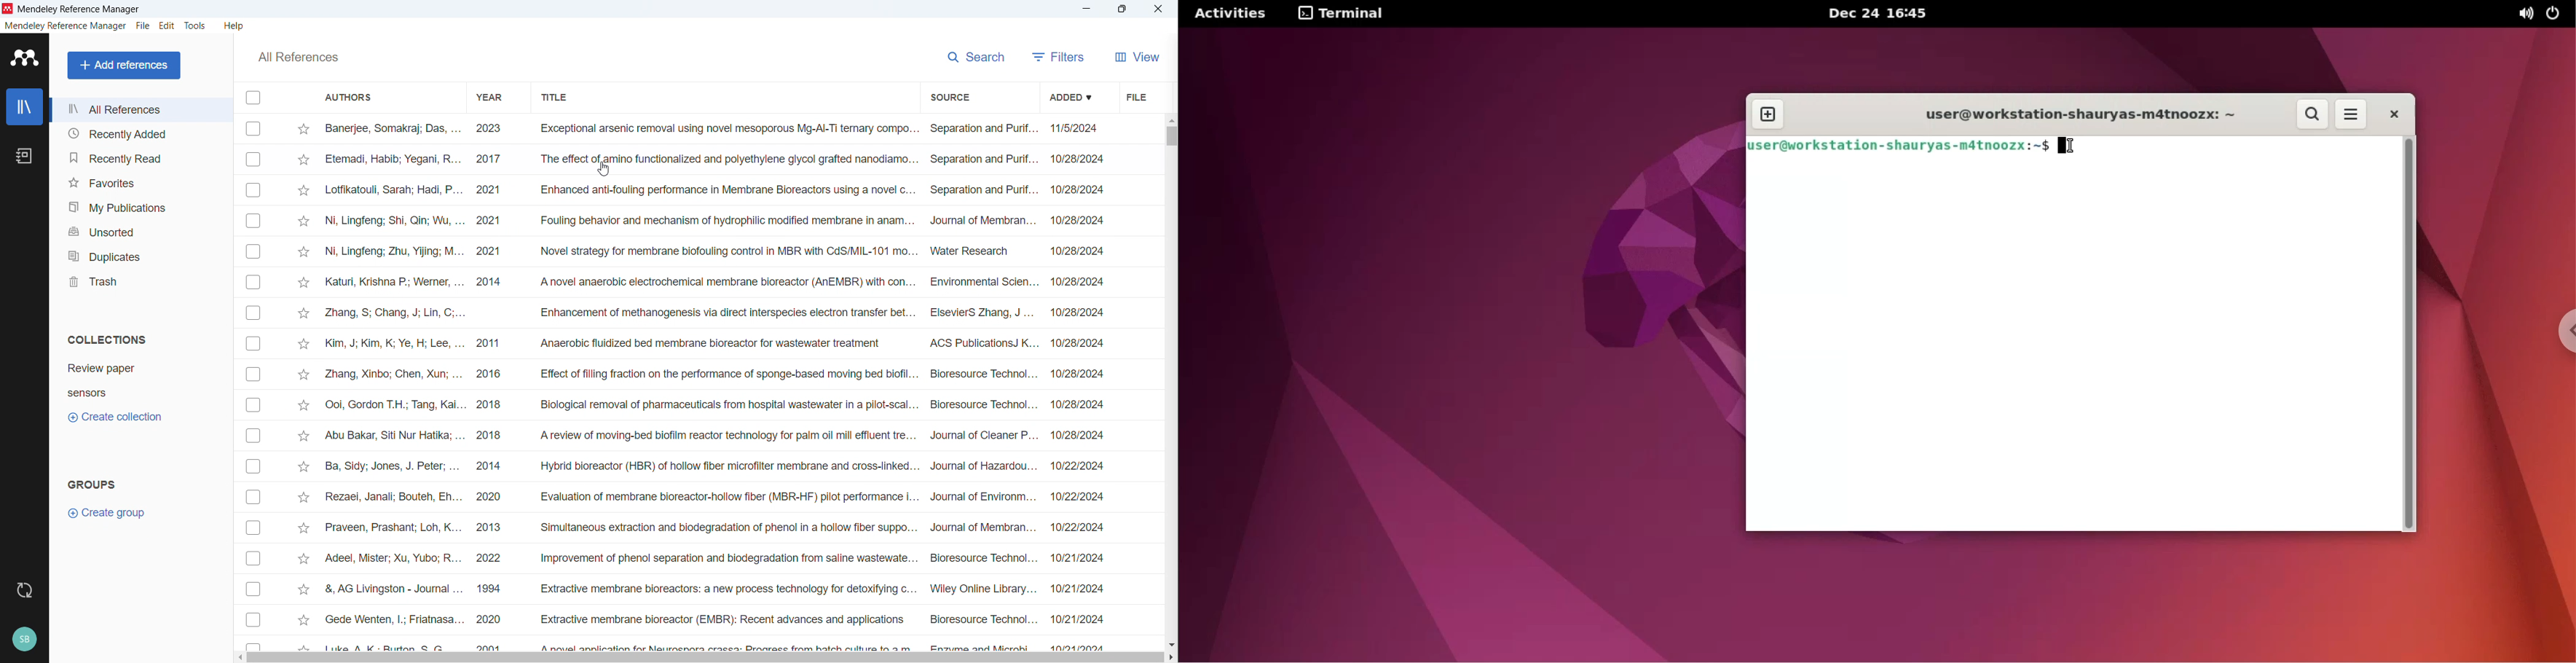  I want to click on collections , so click(107, 339).